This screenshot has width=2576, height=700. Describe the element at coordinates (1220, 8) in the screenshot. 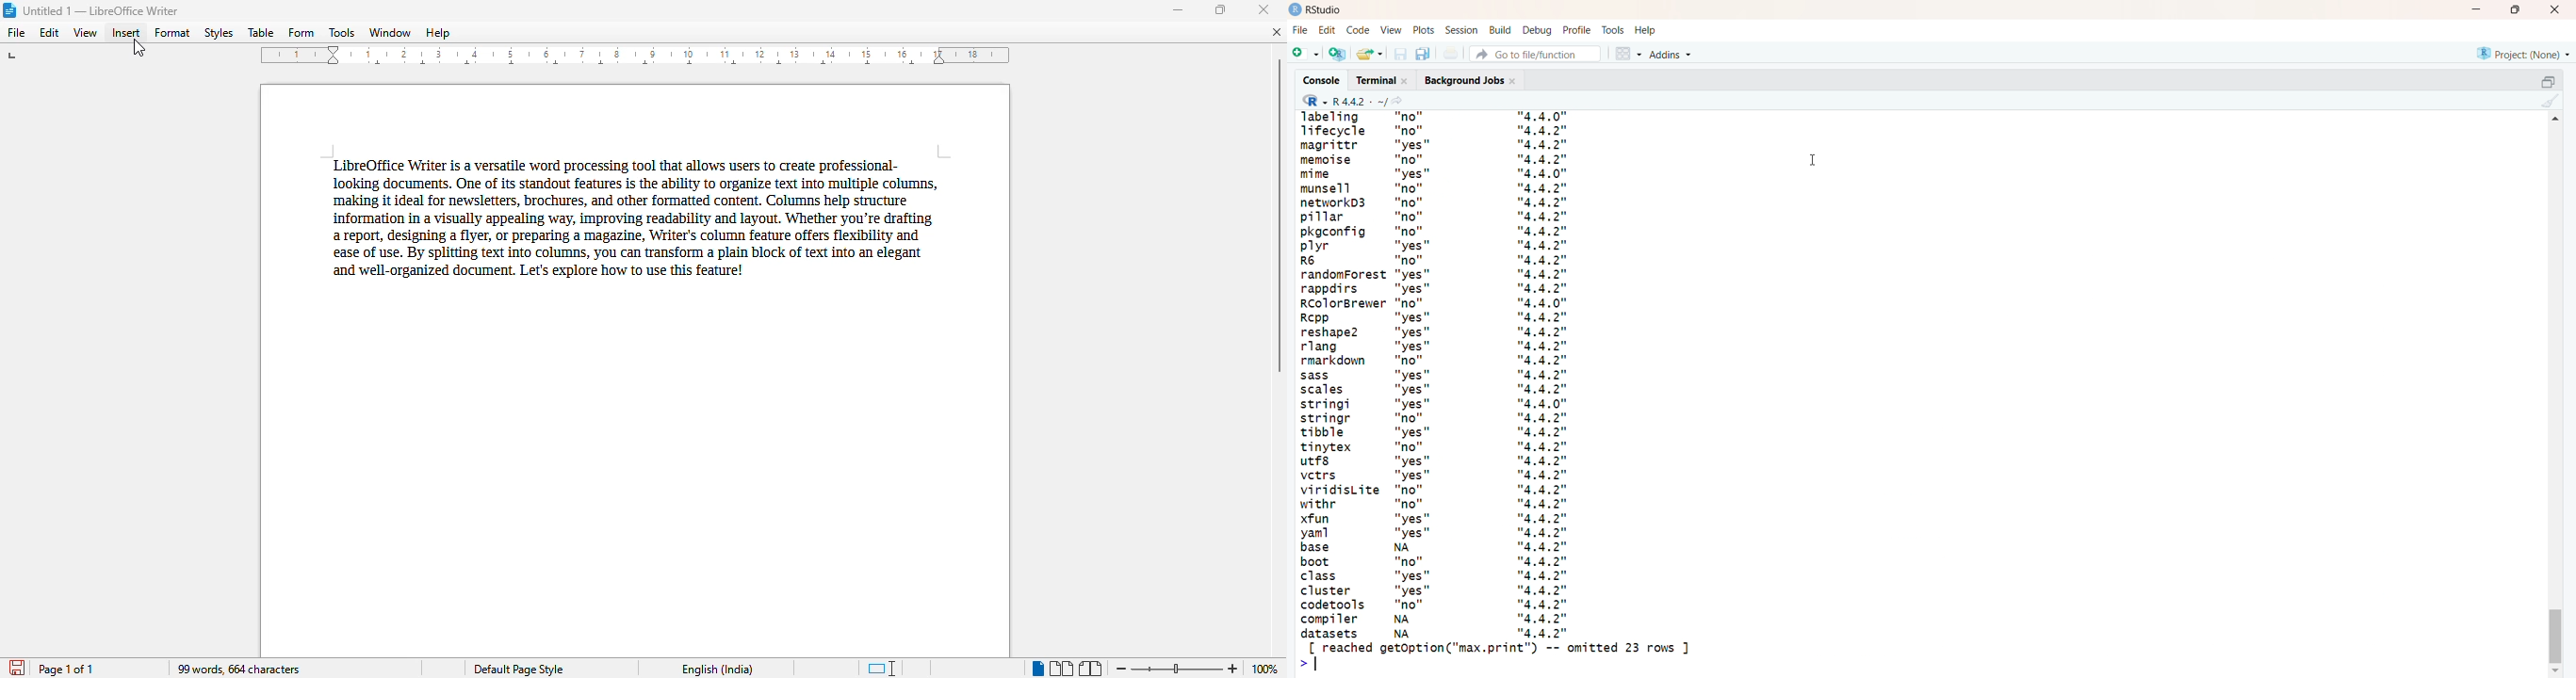

I see `maximize` at that location.